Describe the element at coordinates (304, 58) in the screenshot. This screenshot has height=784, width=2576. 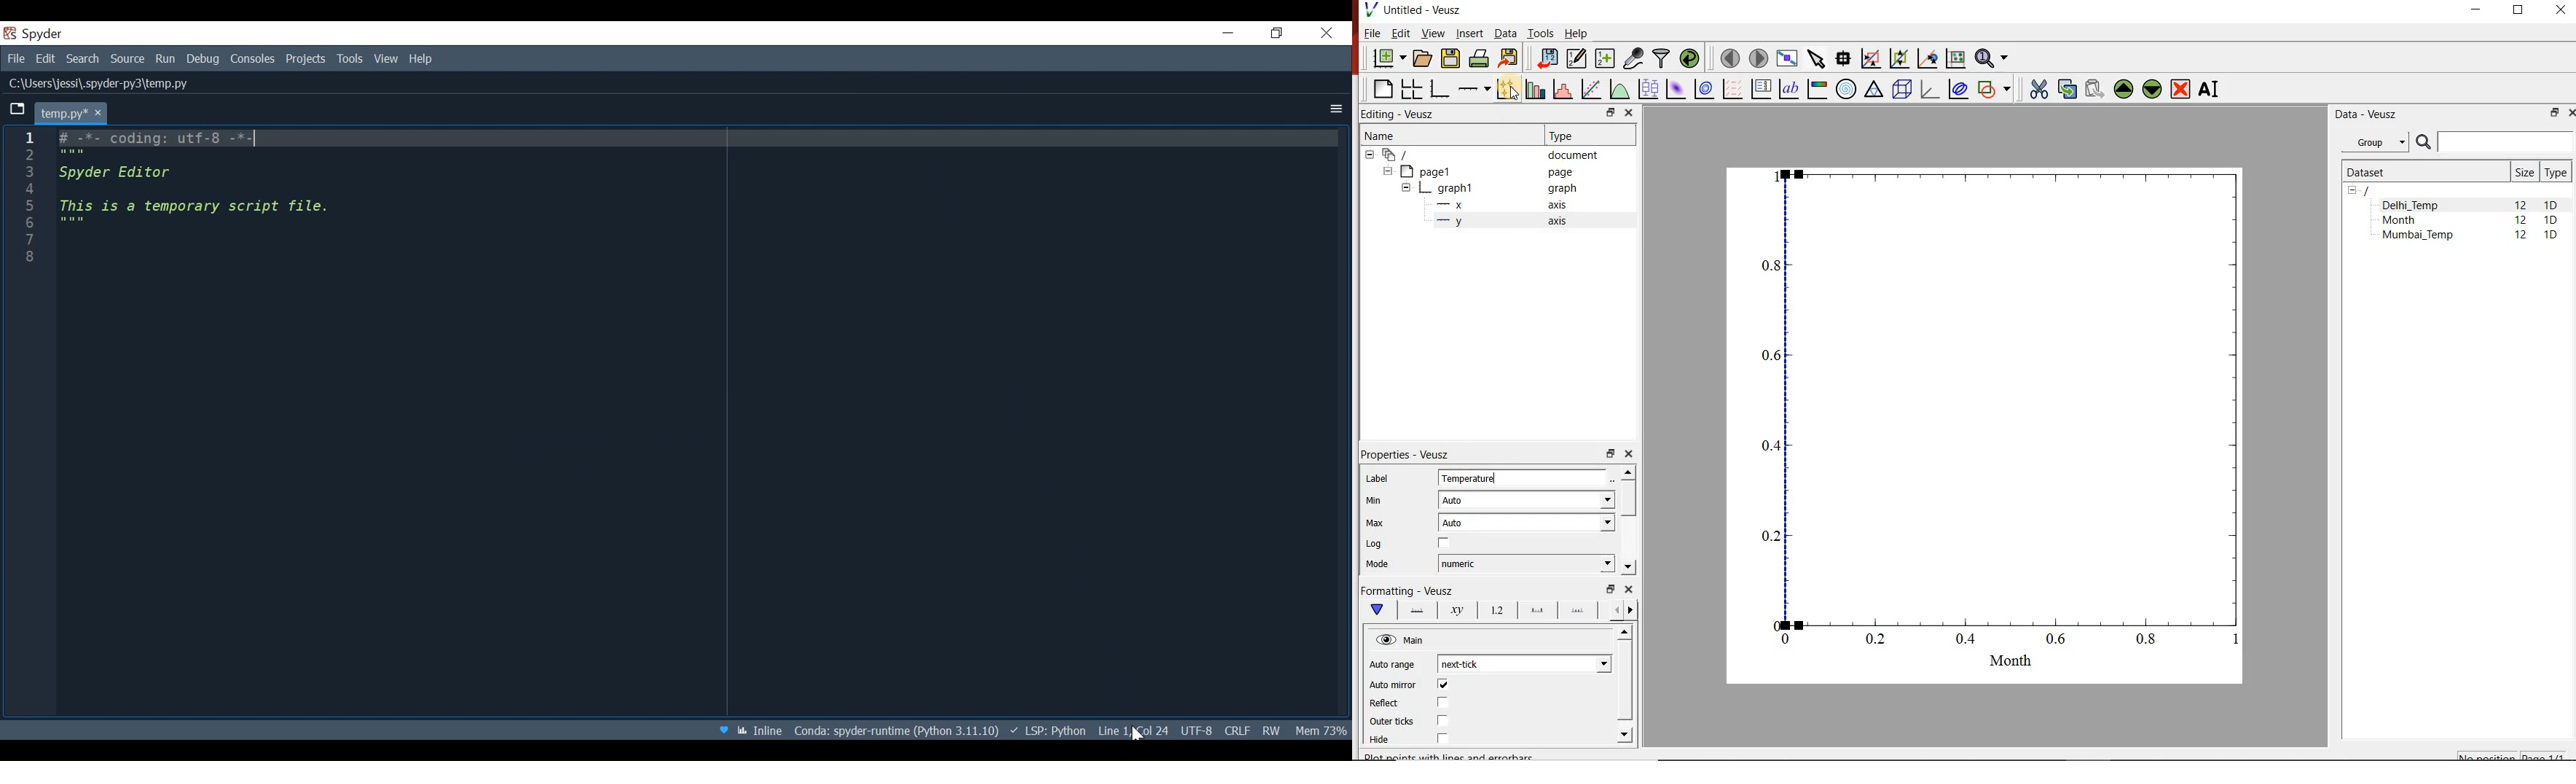
I see `Projects` at that location.